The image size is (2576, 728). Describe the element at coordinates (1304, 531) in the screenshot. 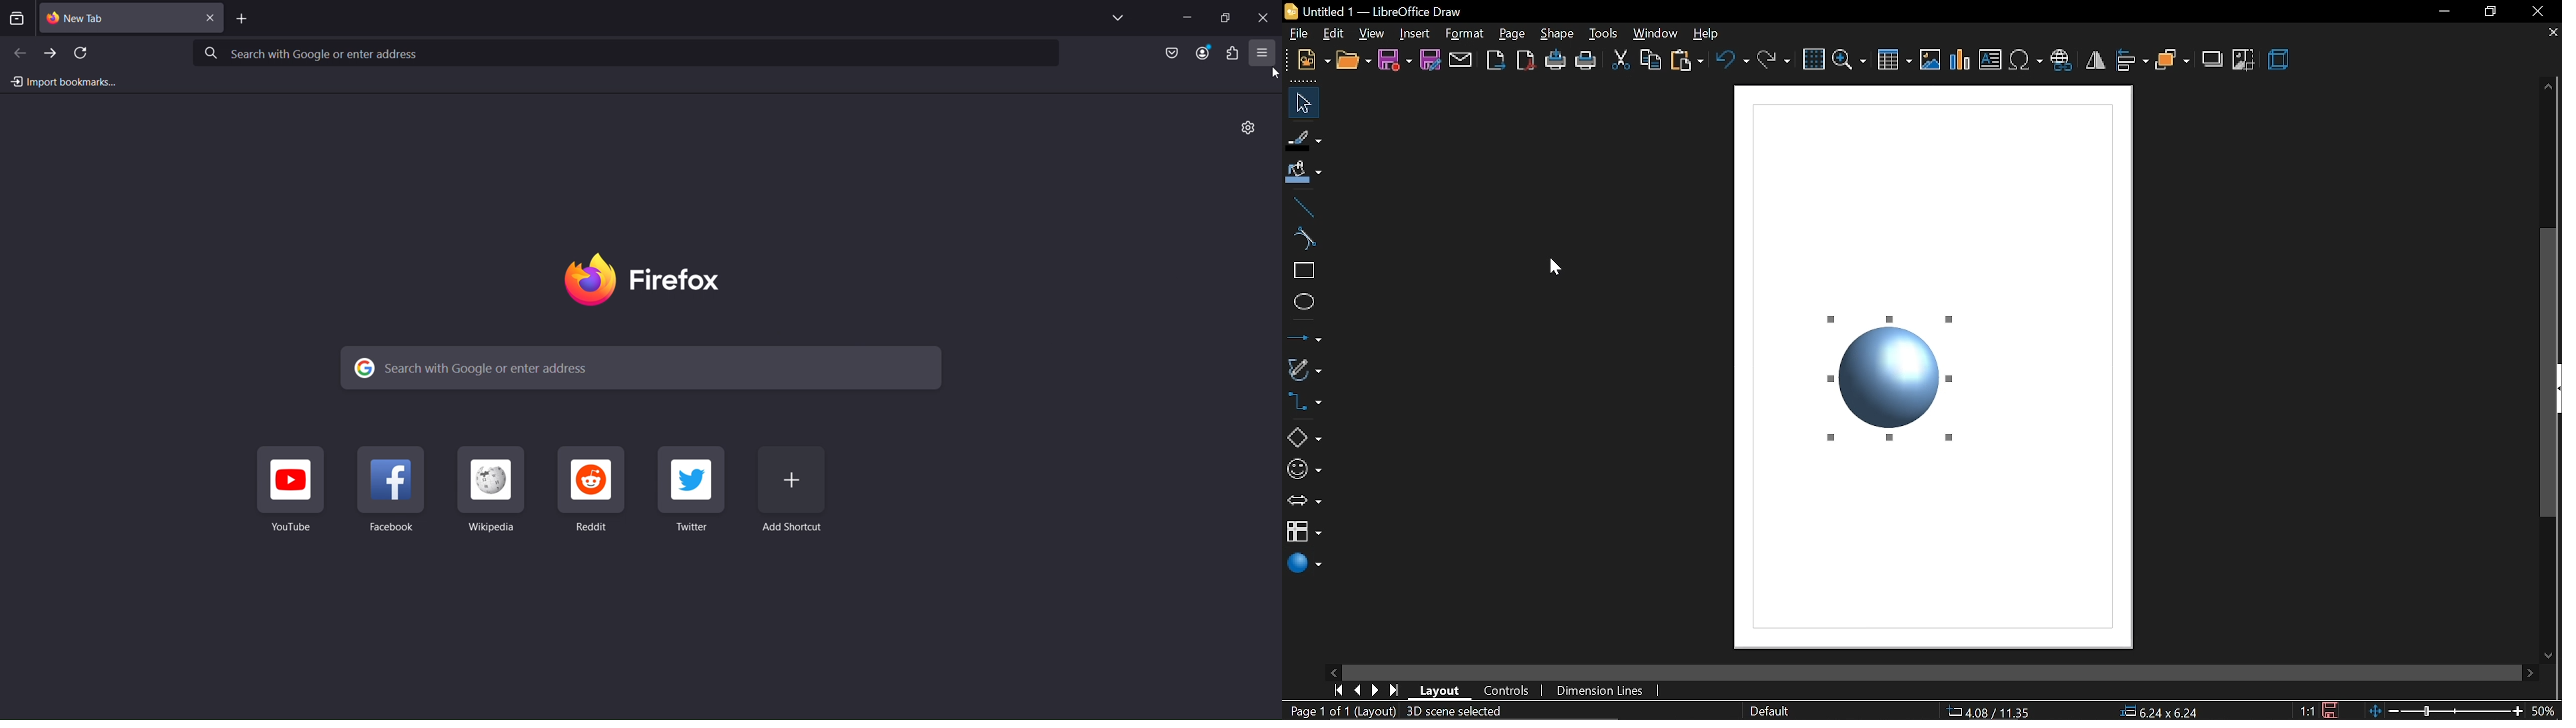

I see `flowchart` at that location.